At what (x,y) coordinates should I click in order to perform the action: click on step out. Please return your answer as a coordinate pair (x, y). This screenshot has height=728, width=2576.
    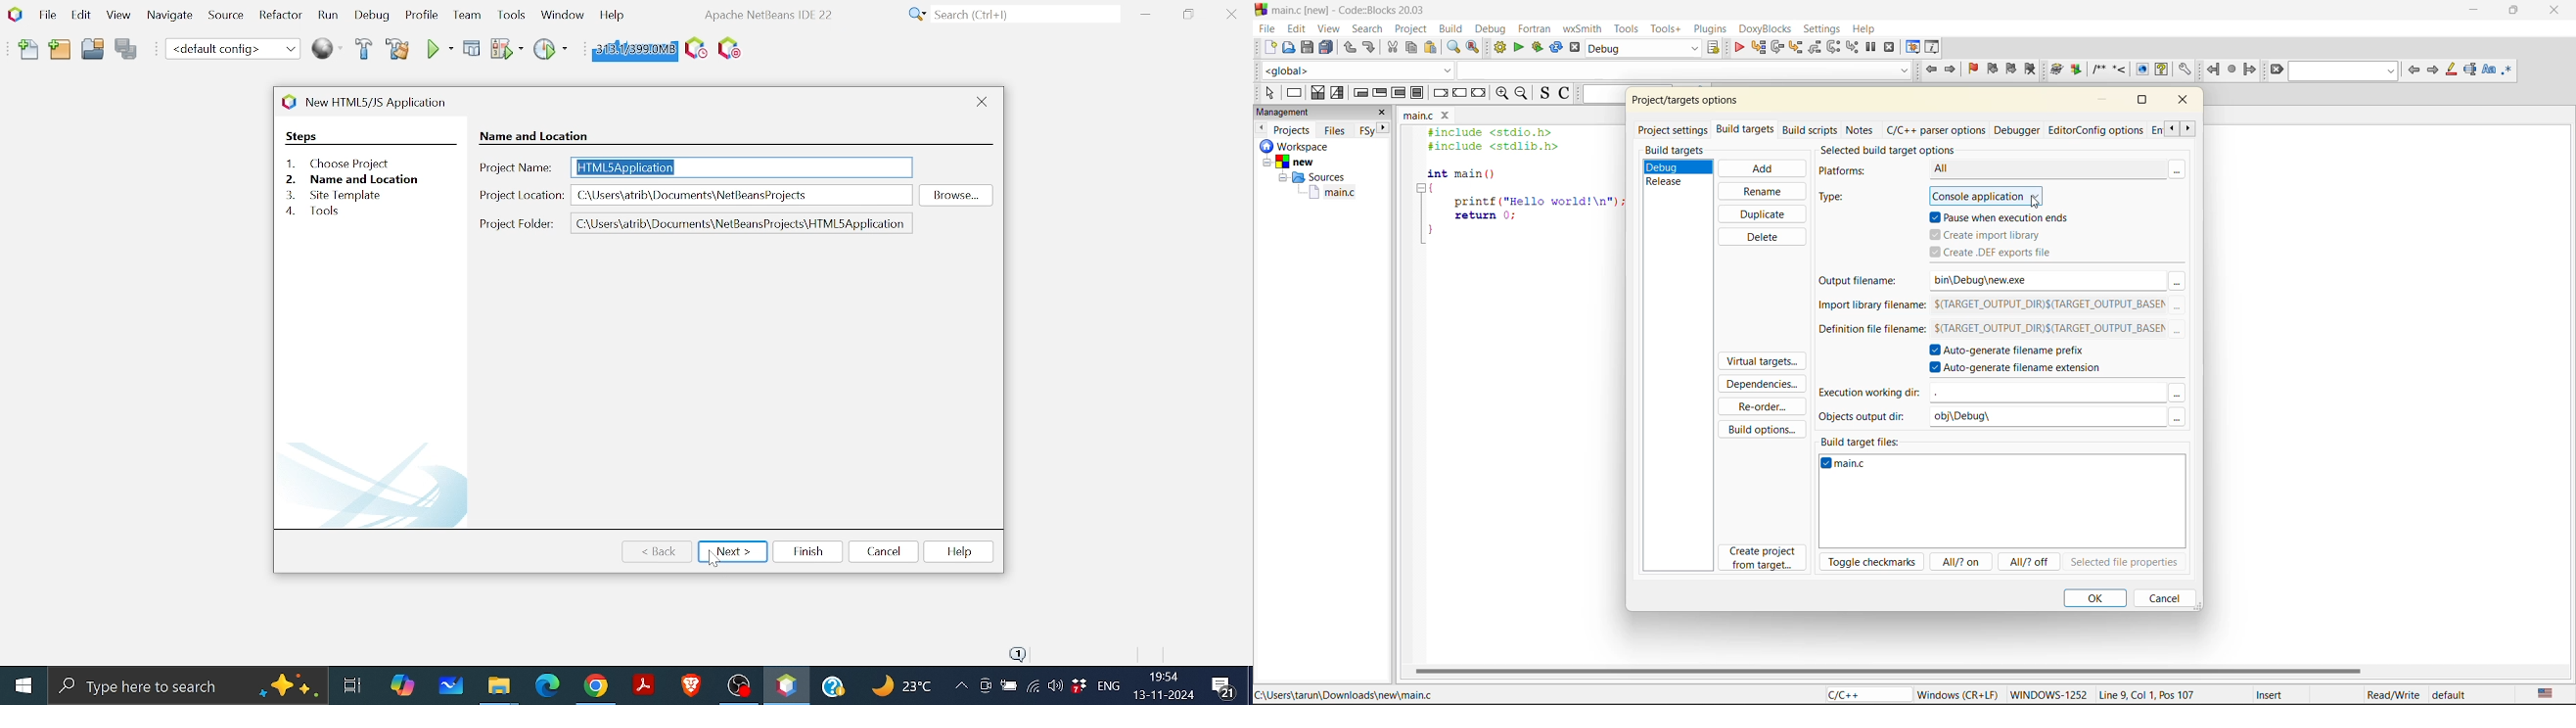
    Looking at the image, I should click on (1815, 48).